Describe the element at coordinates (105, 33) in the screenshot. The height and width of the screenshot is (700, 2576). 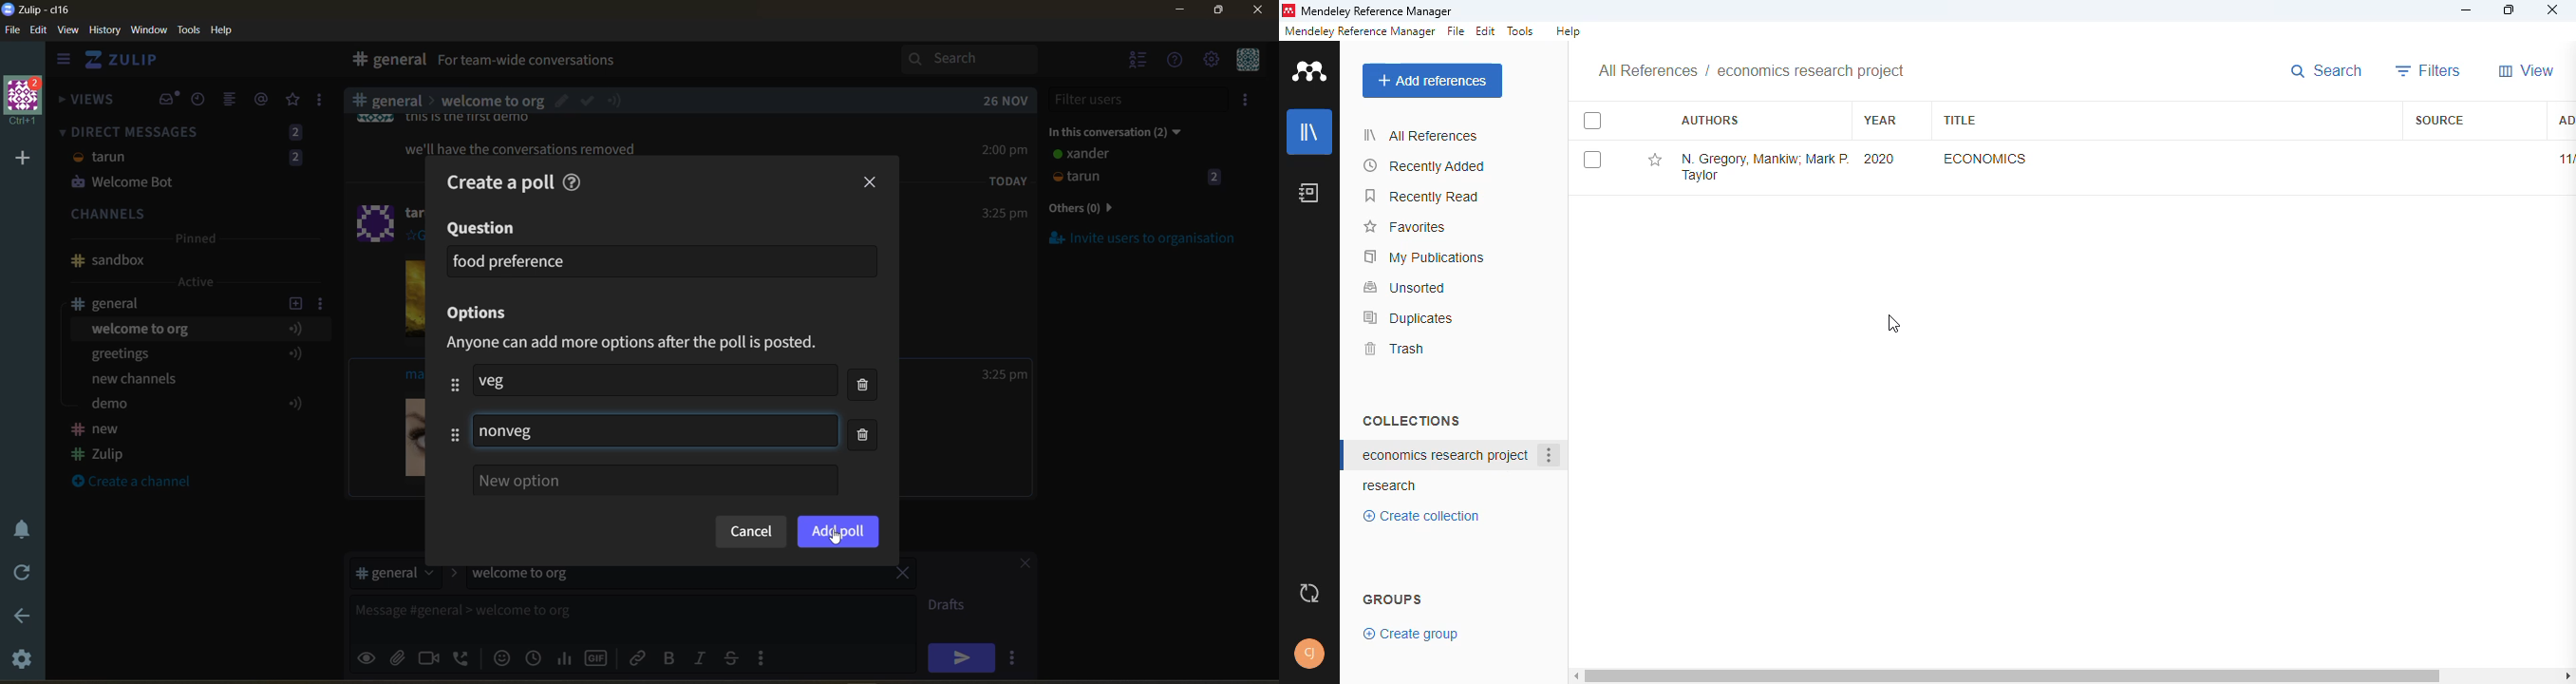
I see `history` at that location.